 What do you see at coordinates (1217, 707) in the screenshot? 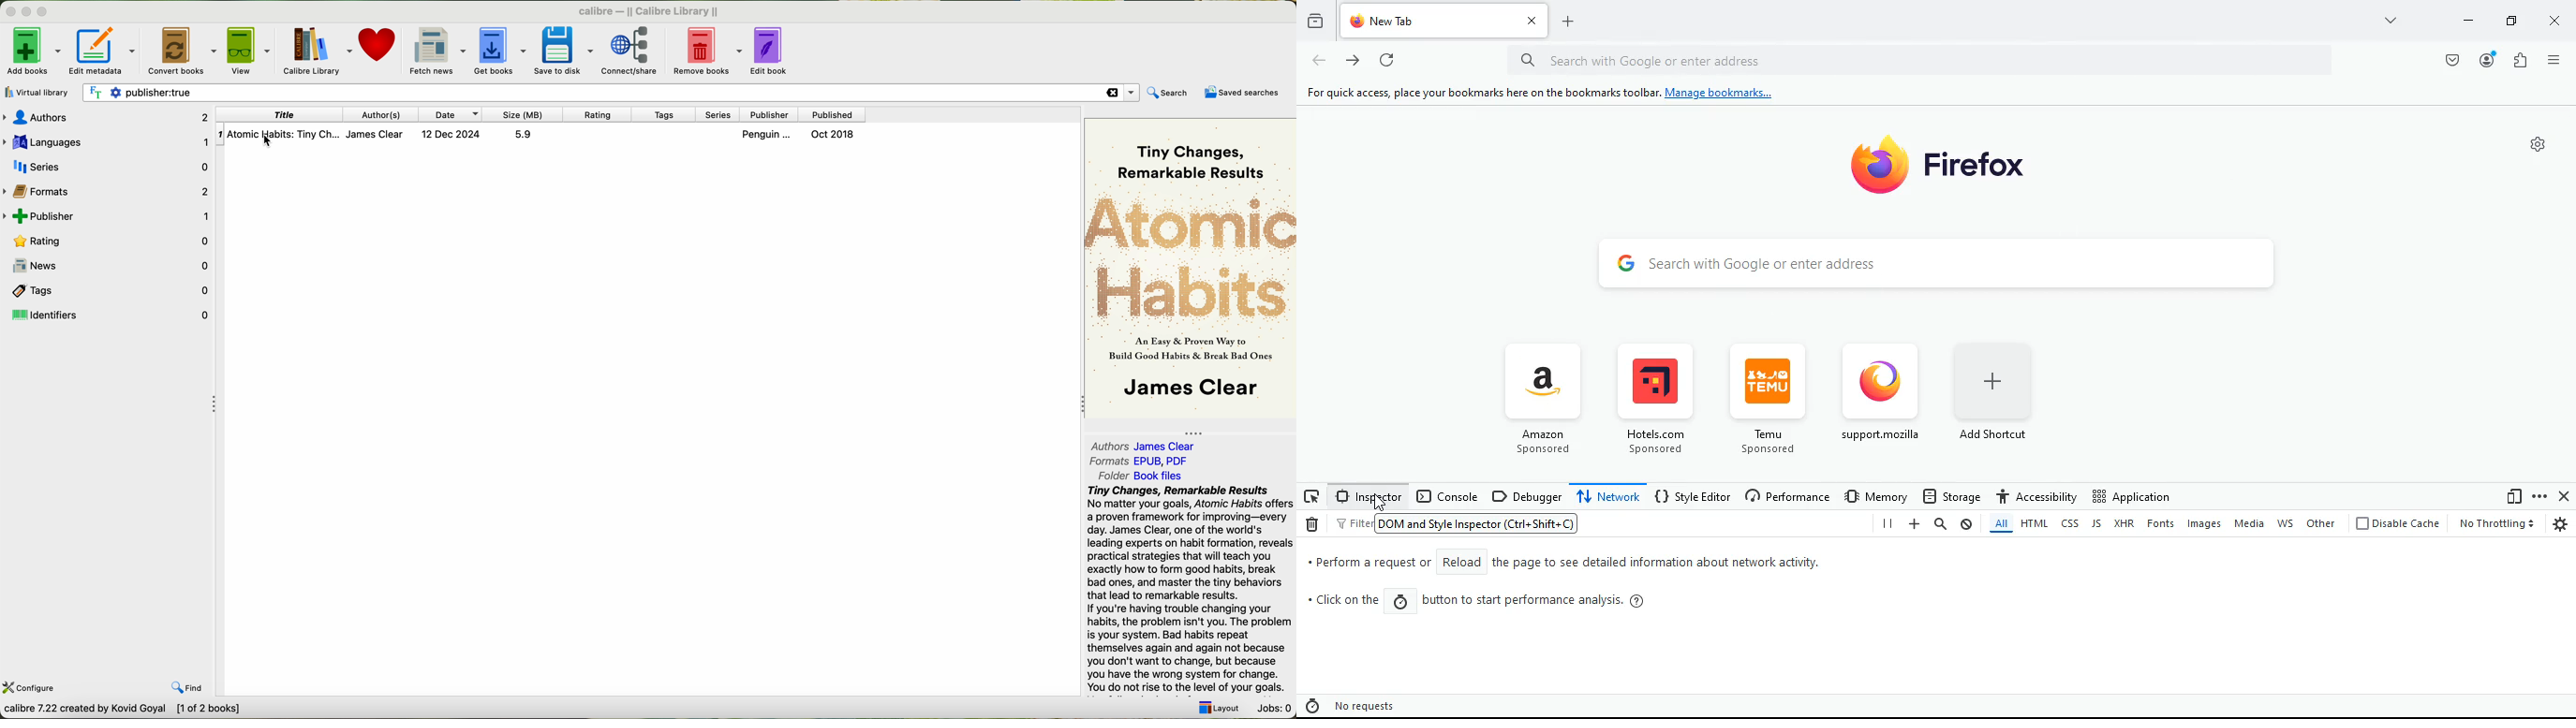
I see `layout` at bounding box center [1217, 707].